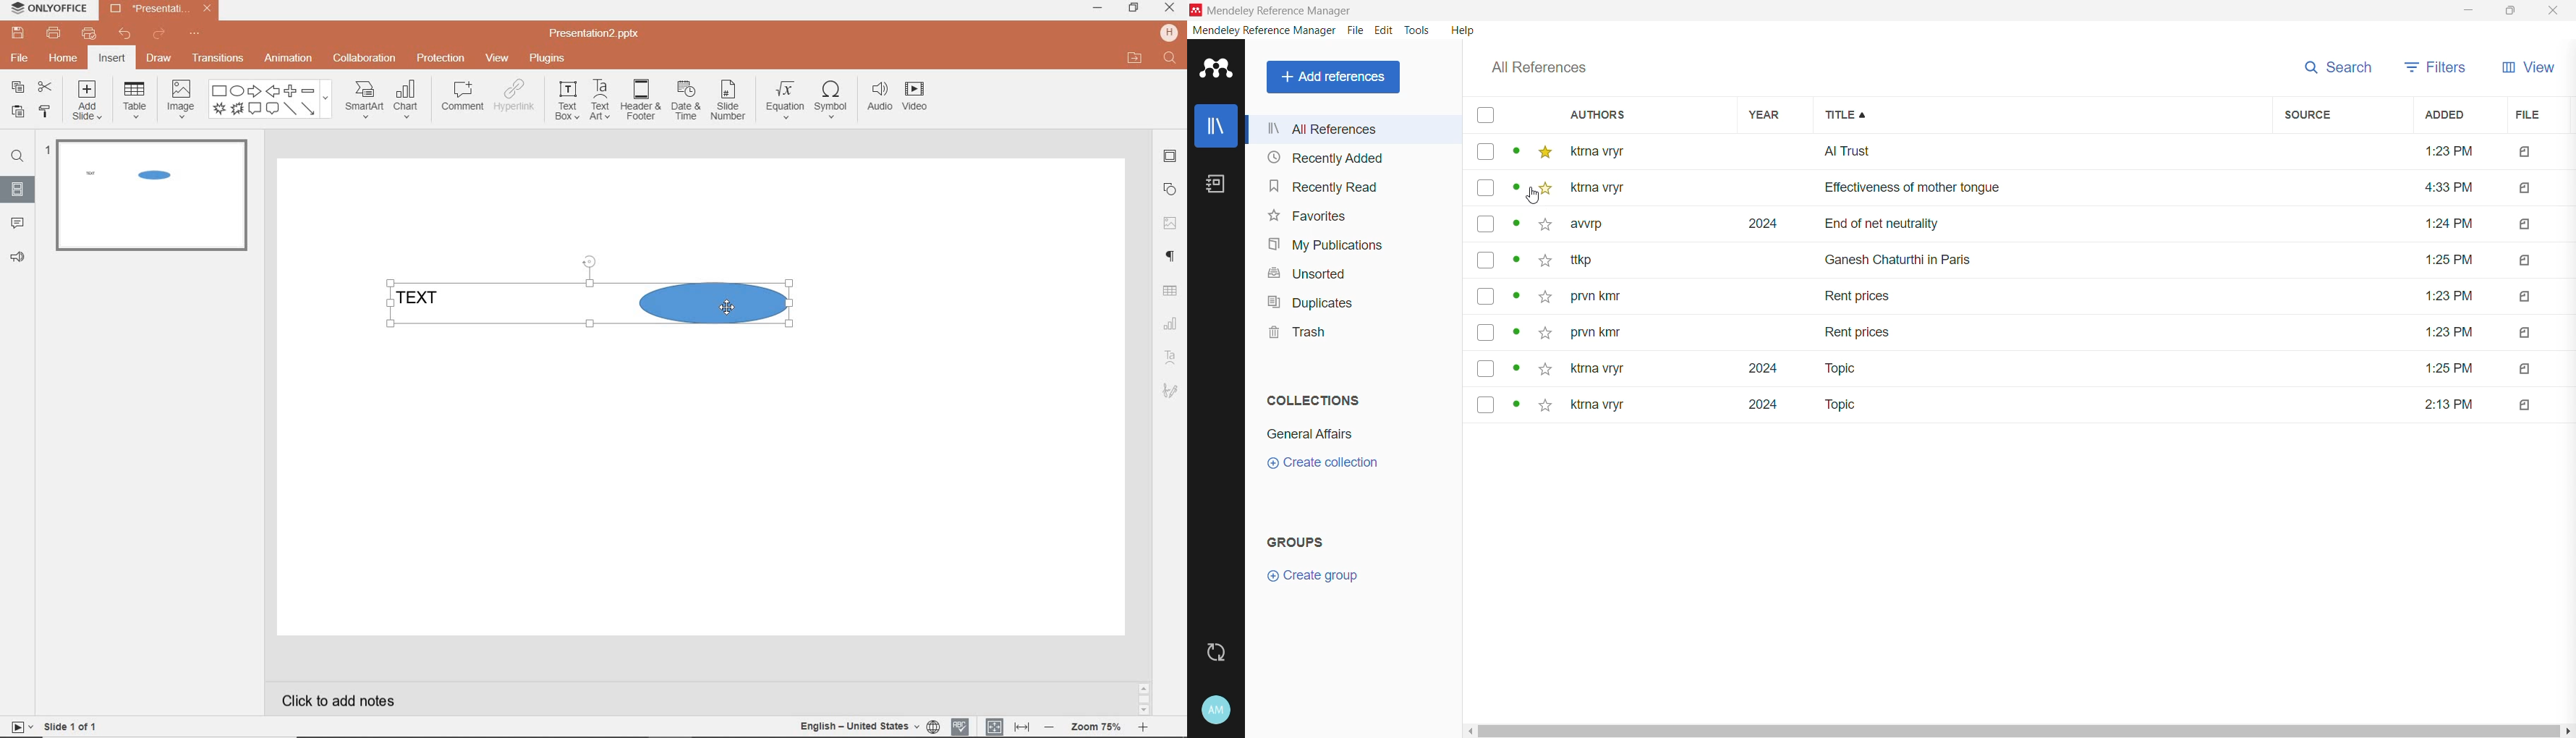 The image size is (2576, 756). Describe the element at coordinates (16, 33) in the screenshot. I see `save` at that location.